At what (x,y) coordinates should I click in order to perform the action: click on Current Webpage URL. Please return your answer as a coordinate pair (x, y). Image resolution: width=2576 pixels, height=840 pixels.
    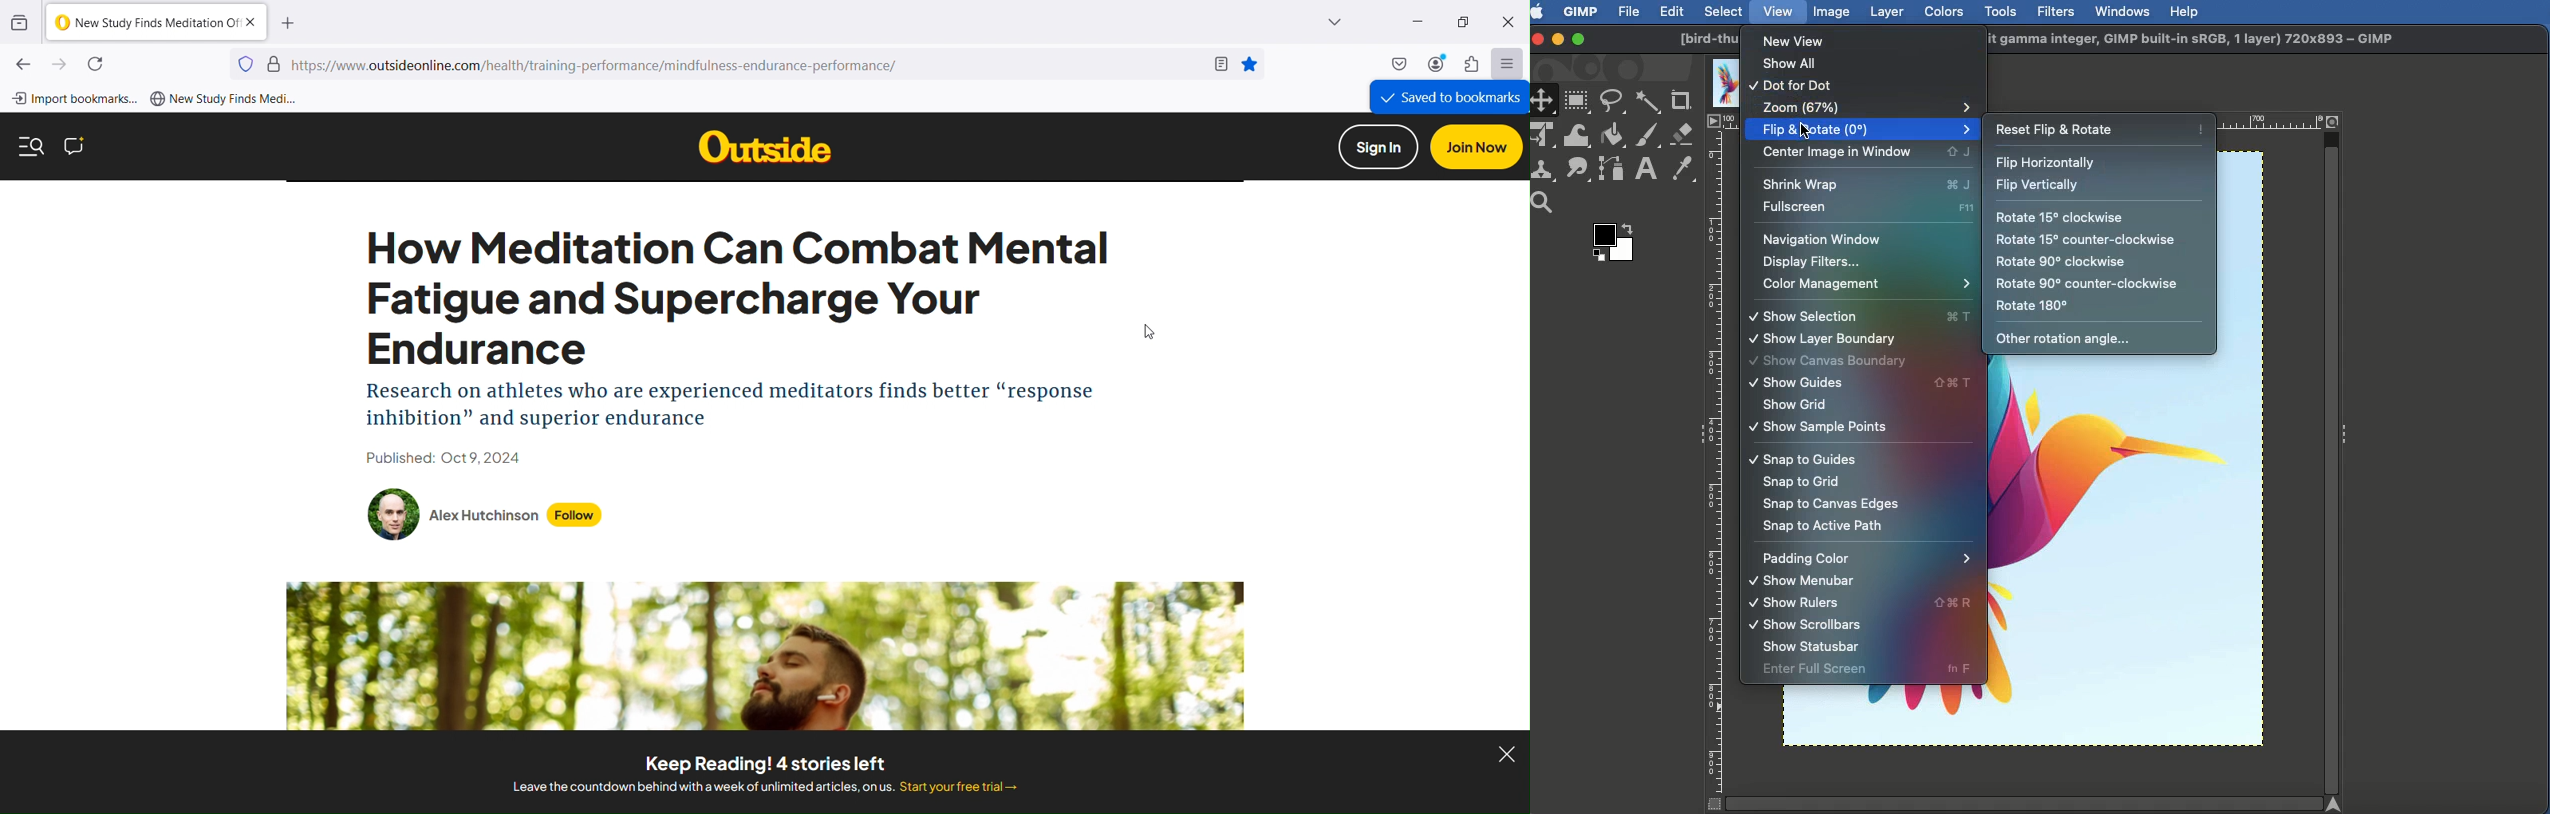
    Looking at the image, I should click on (745, 65).